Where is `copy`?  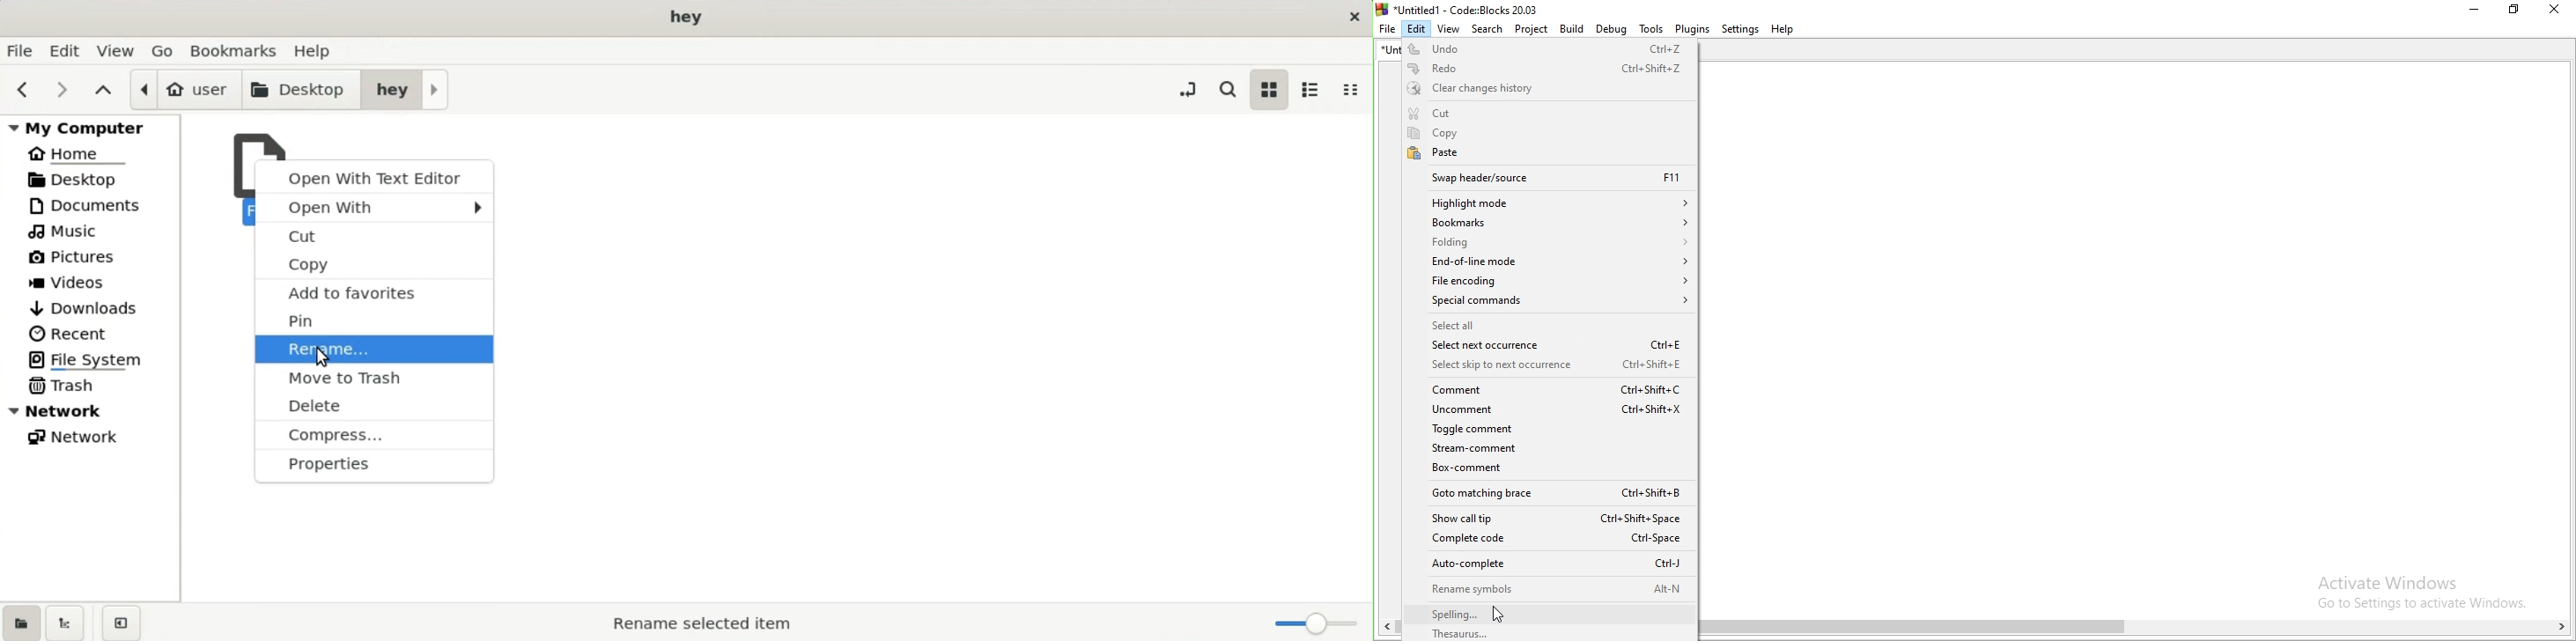 copy is located at coordinates (375, 265).